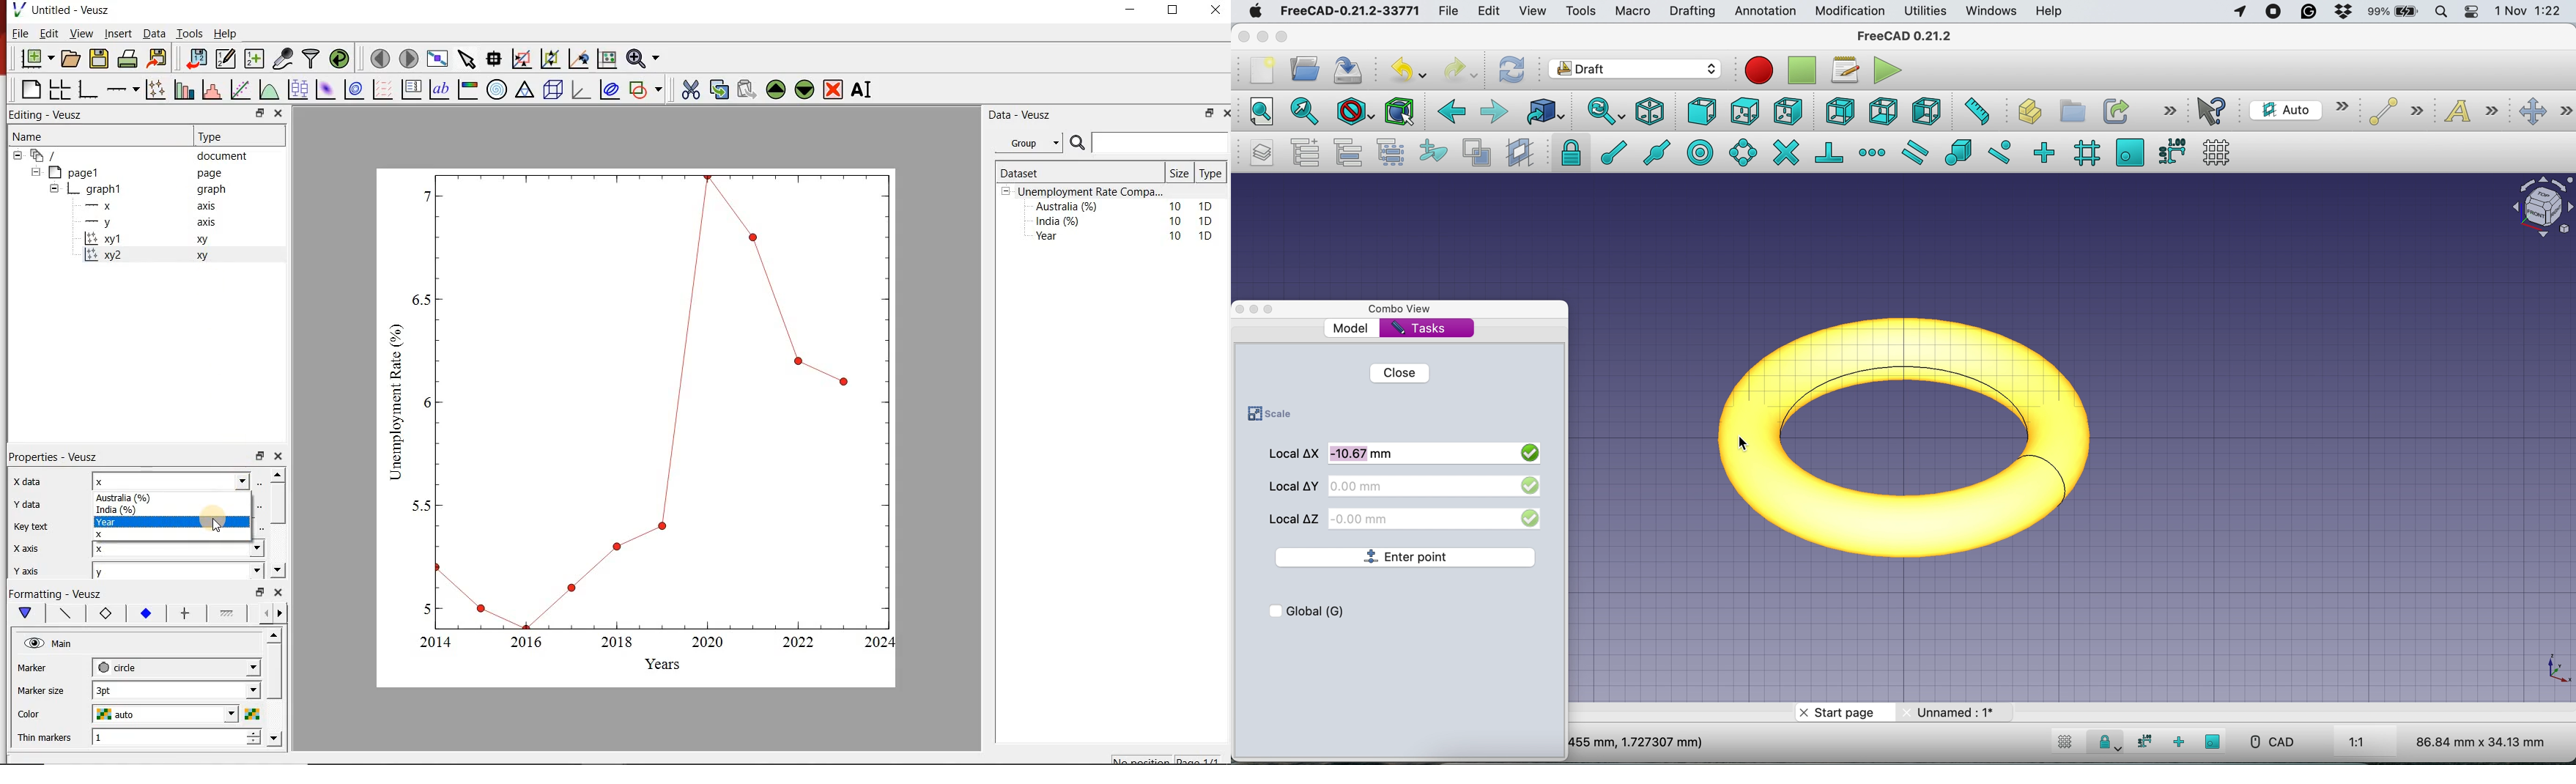 The image size is (2576, 784). I want to click on maximise, so click(1174, 13).